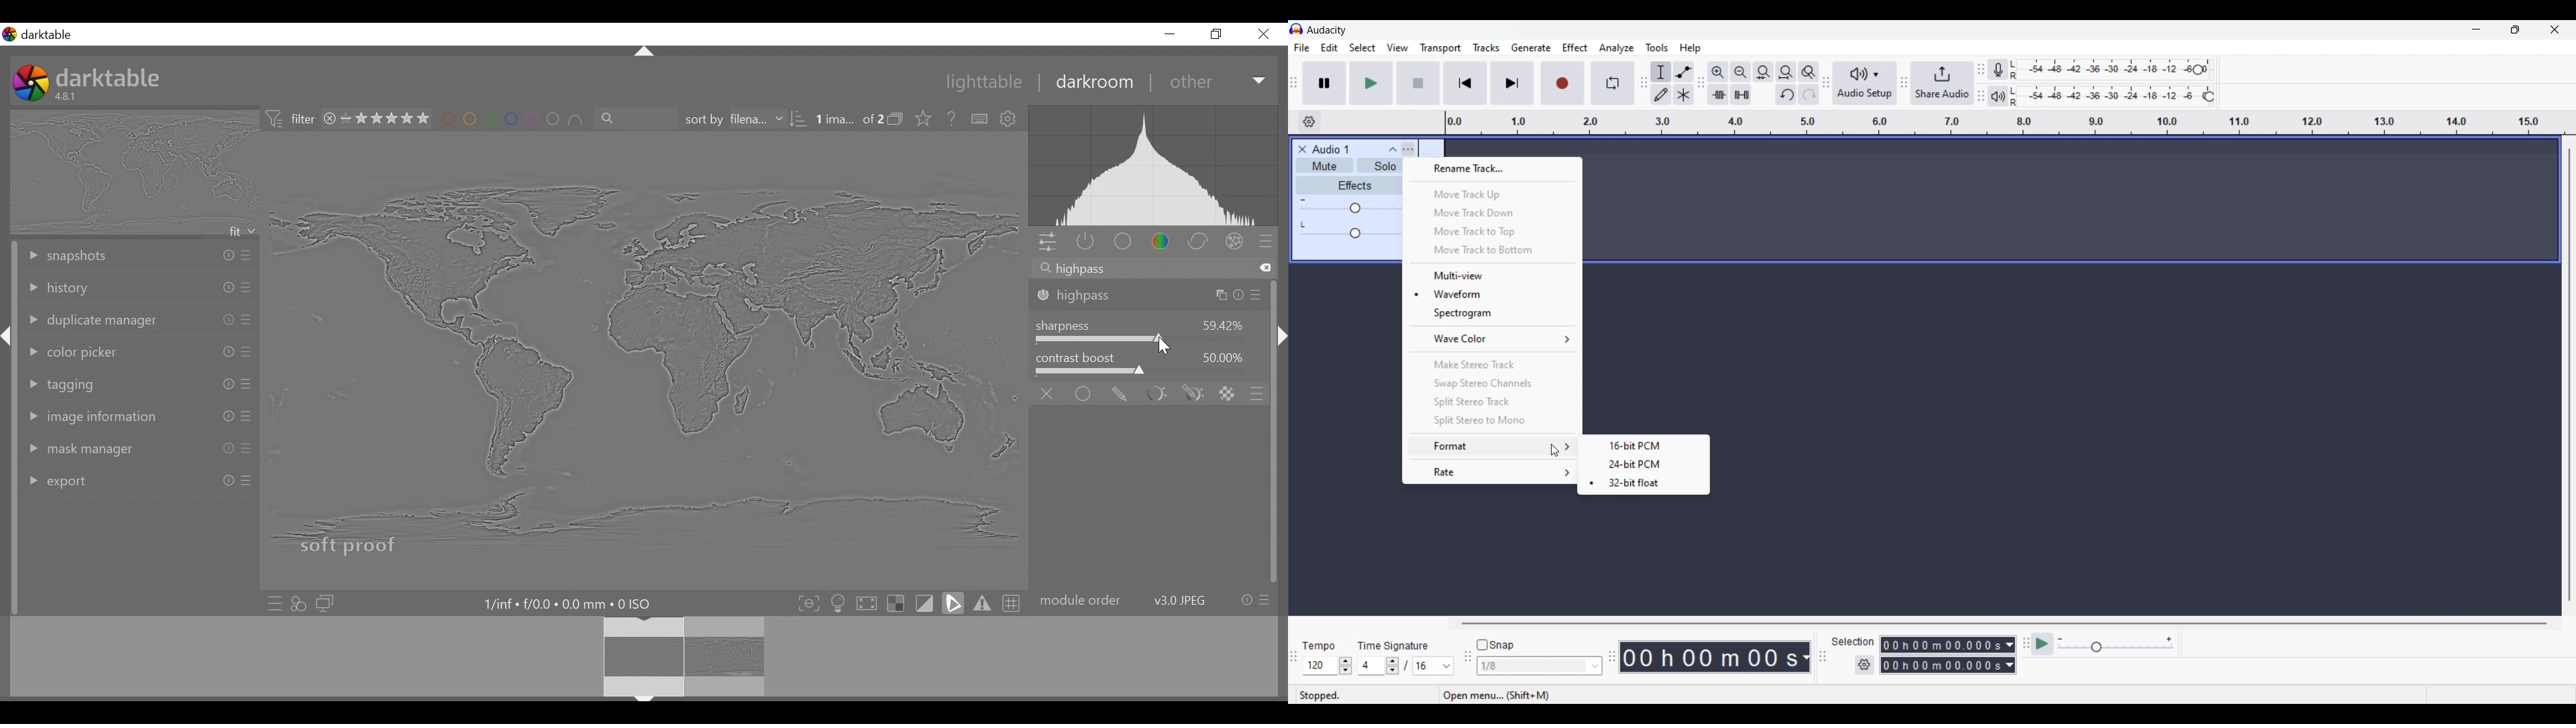 Image resolution: width=2576 pixels, height=728 pixels. Describe the element at coordinates (1346, 666) in the screenshot. I see `Increase/Decrease tempo` at that location.